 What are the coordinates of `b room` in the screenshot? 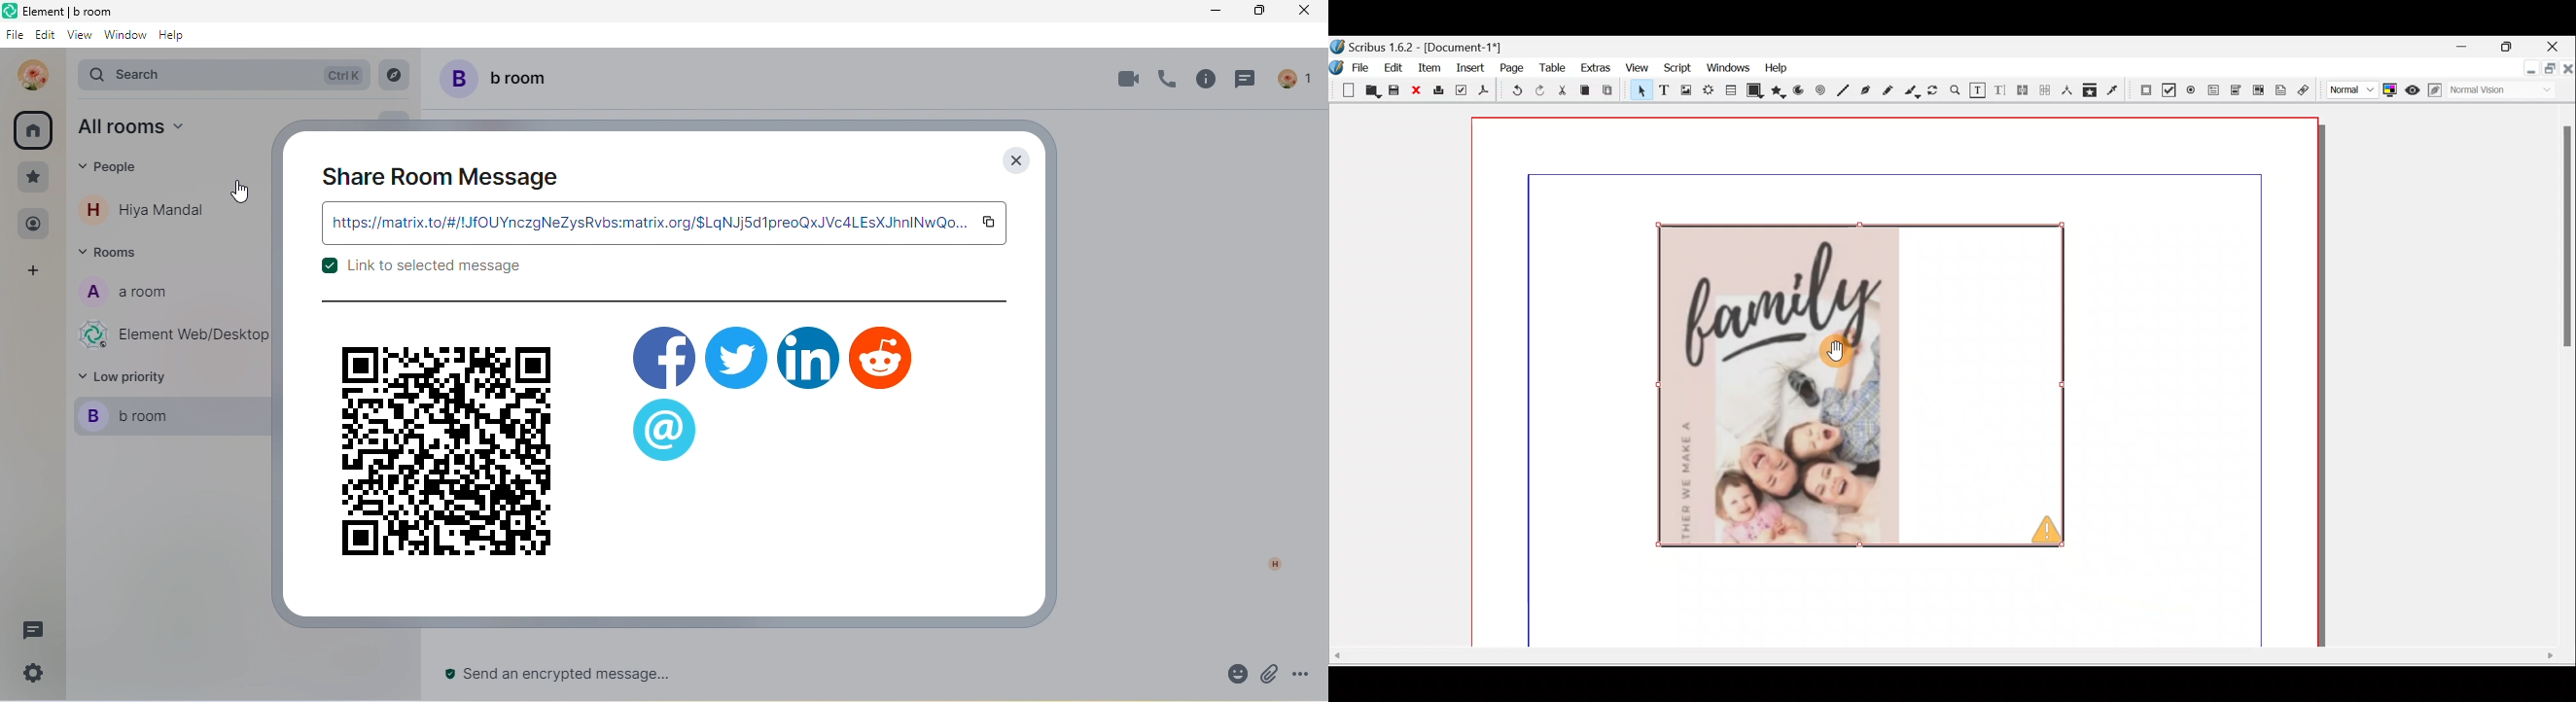 It's located at (504, 78).